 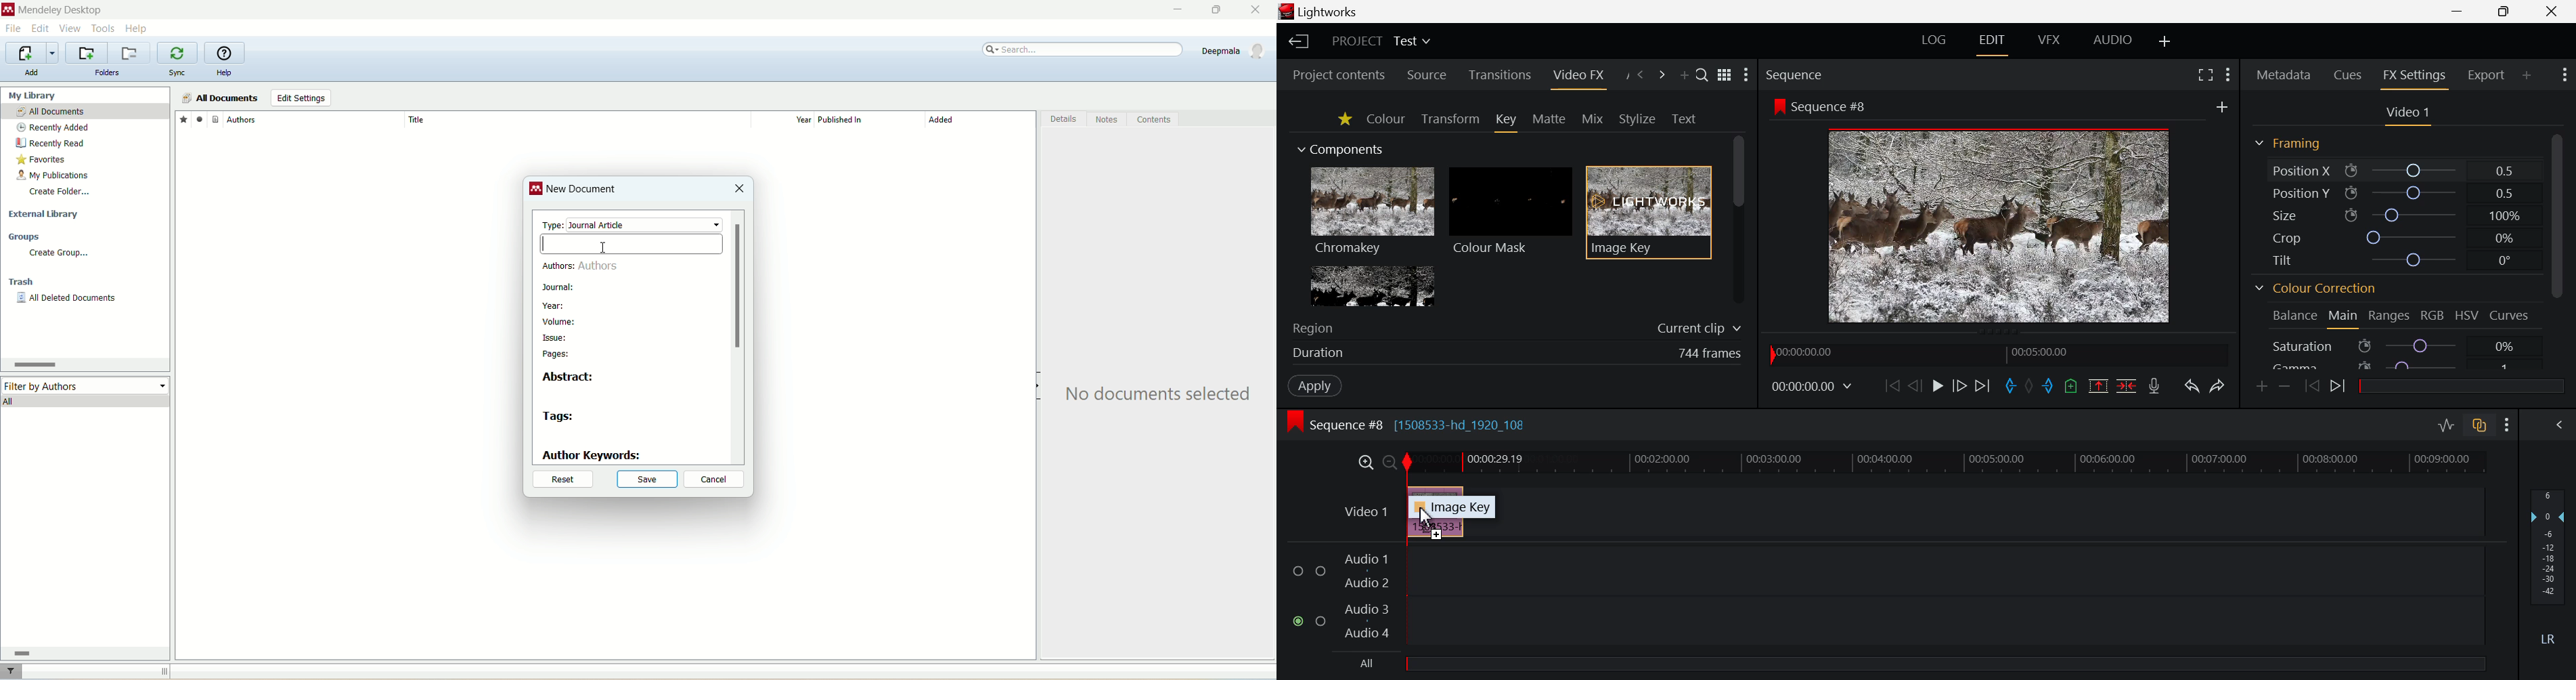 I want to click on Image Key, so click(x=1649, y=211).